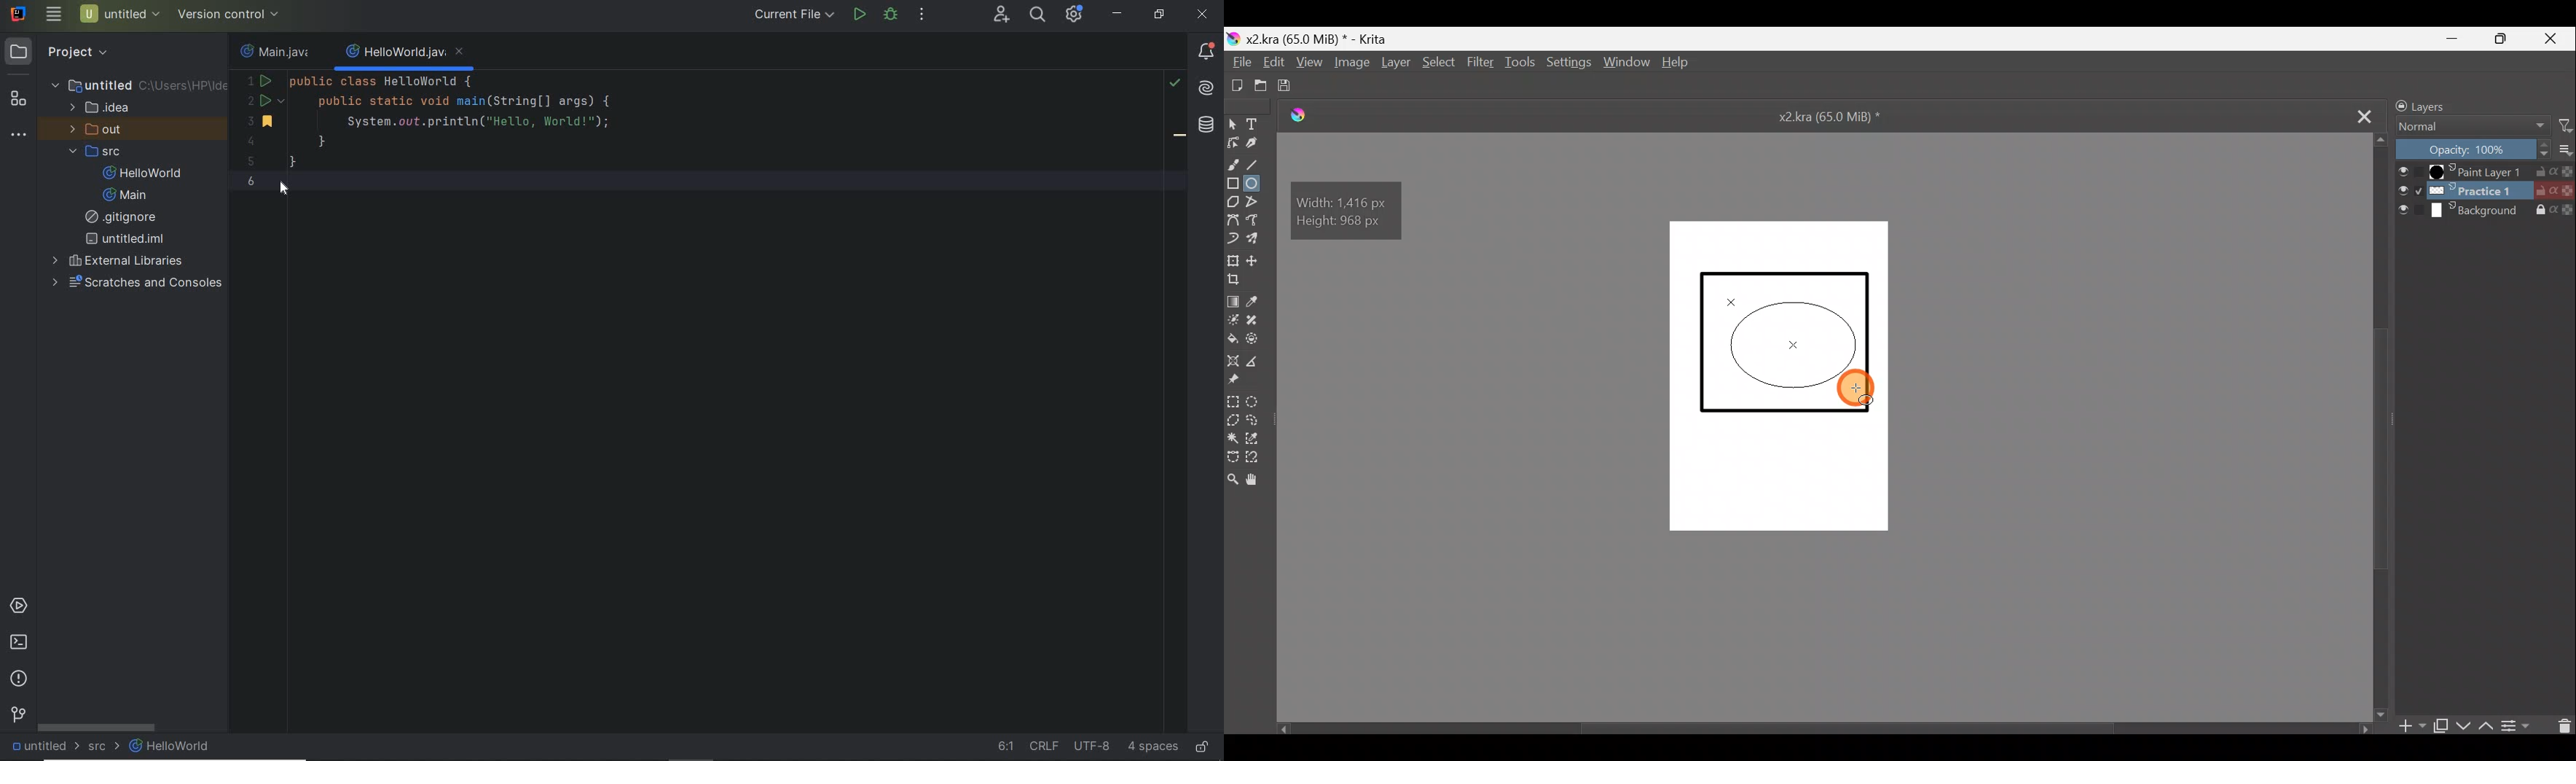 The width and height of the screenshot is (2576, 784). I want to click on Measure distance between two points, so click(1256, 361).